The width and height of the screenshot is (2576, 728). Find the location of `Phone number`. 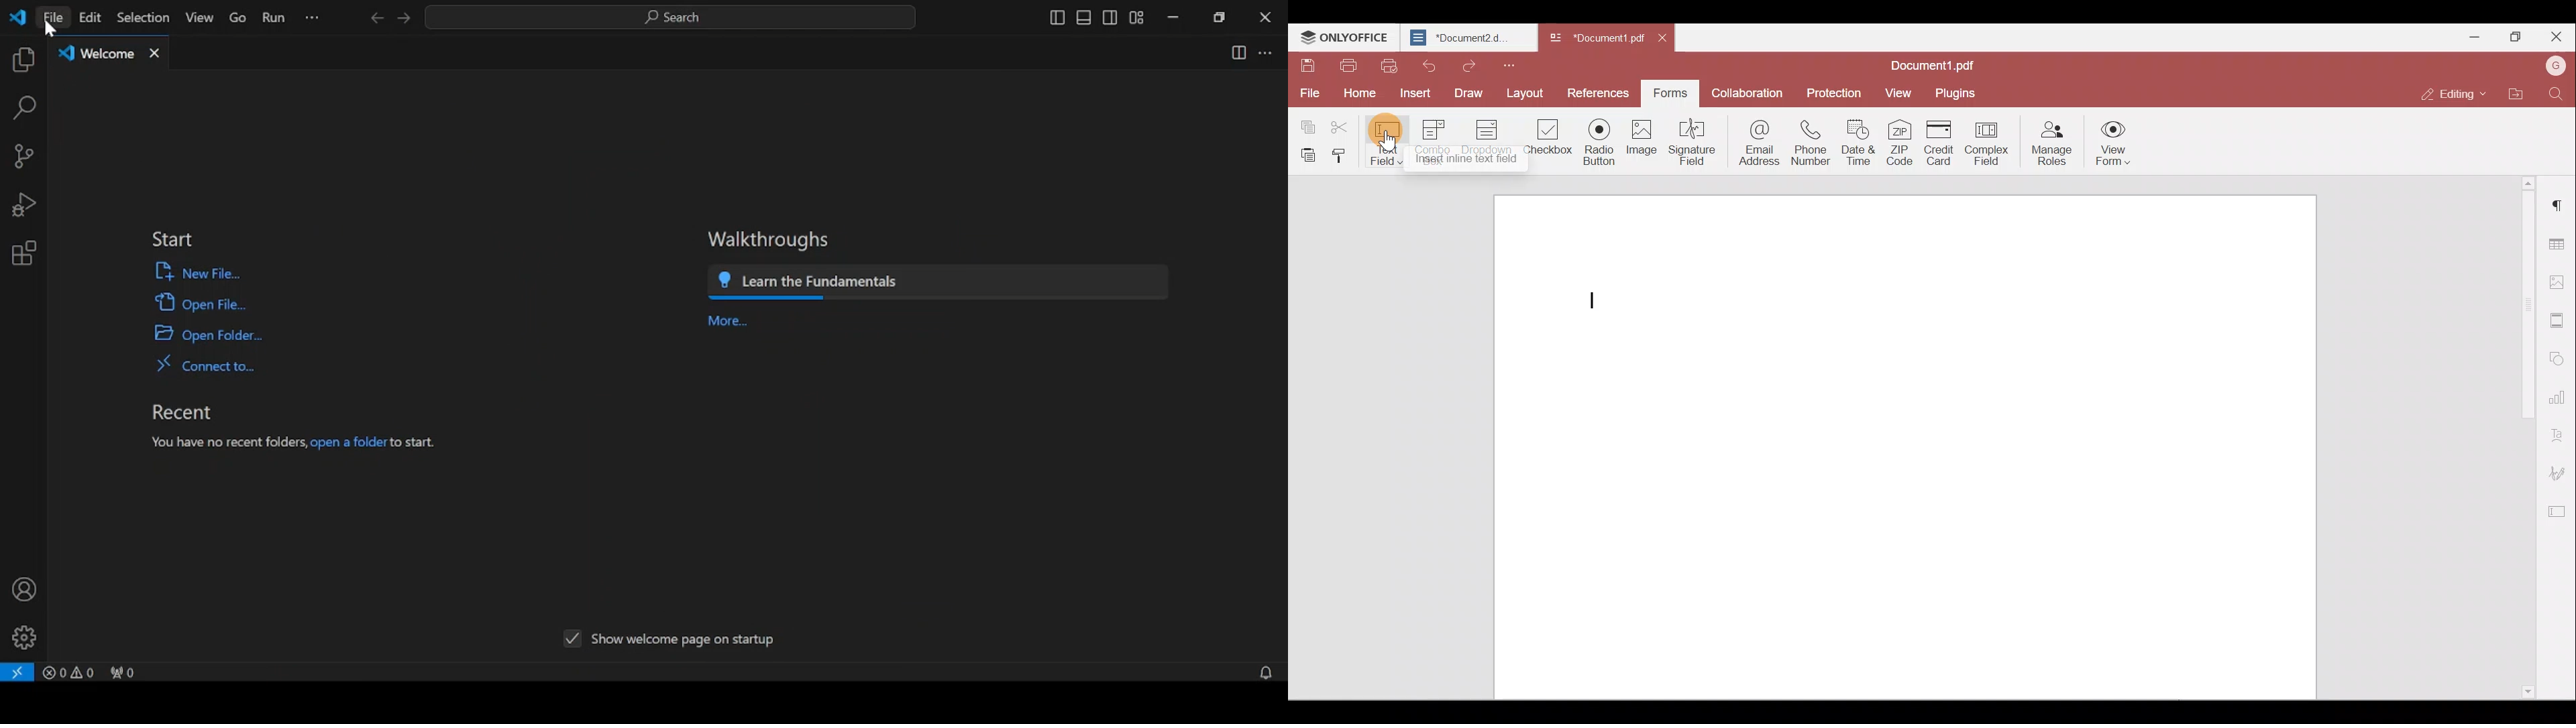

Phone number is located at coordinates (1811, 144).